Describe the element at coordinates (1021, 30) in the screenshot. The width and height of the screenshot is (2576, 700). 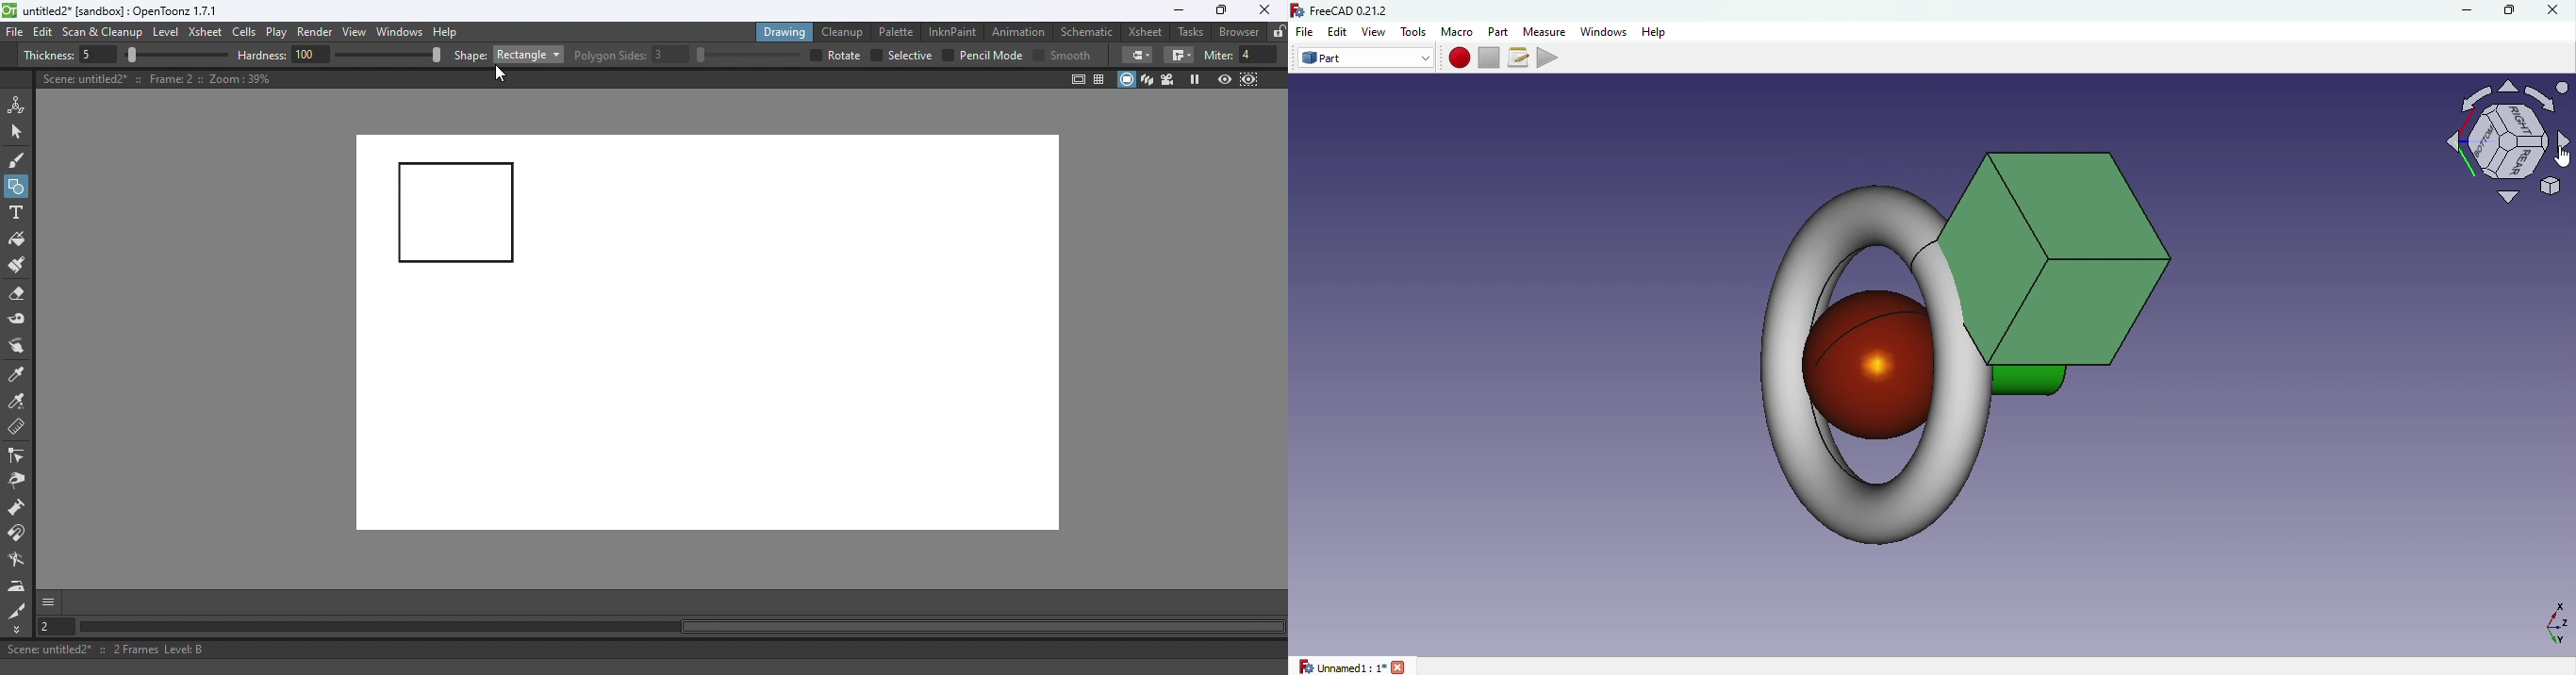
I see `Animation` at that location.